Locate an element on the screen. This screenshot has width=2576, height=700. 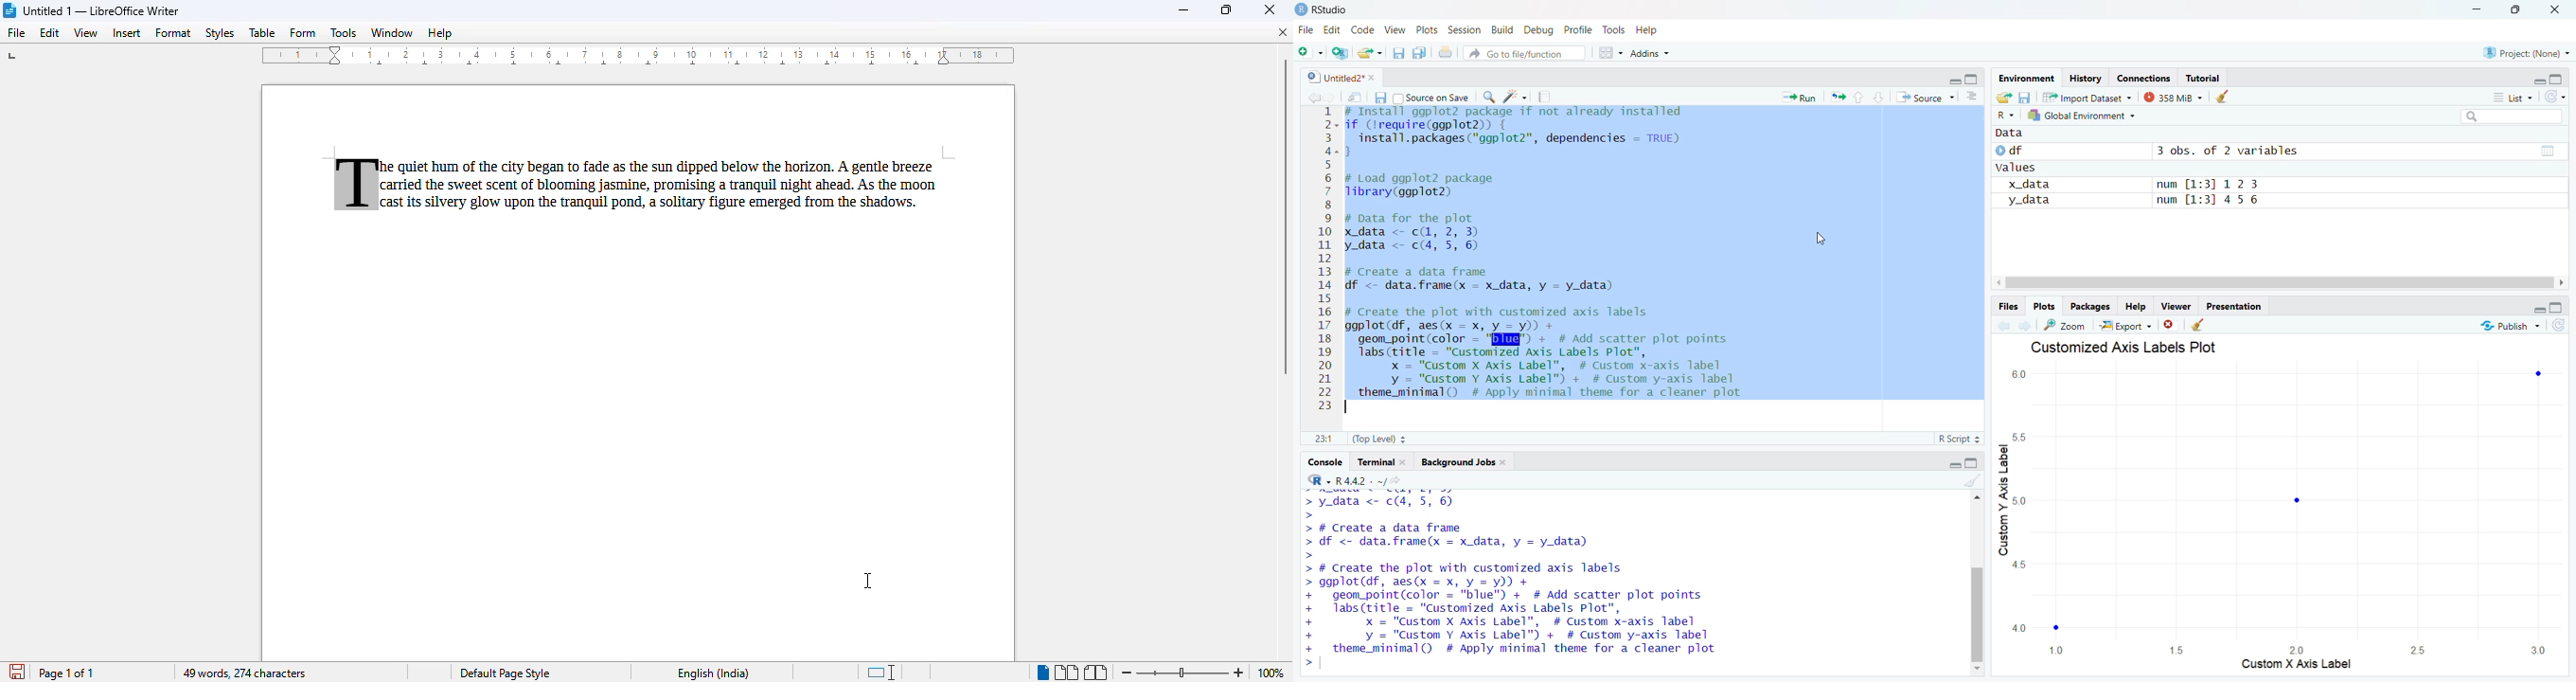
Addins ~ is located at coordinates (1653, 54).